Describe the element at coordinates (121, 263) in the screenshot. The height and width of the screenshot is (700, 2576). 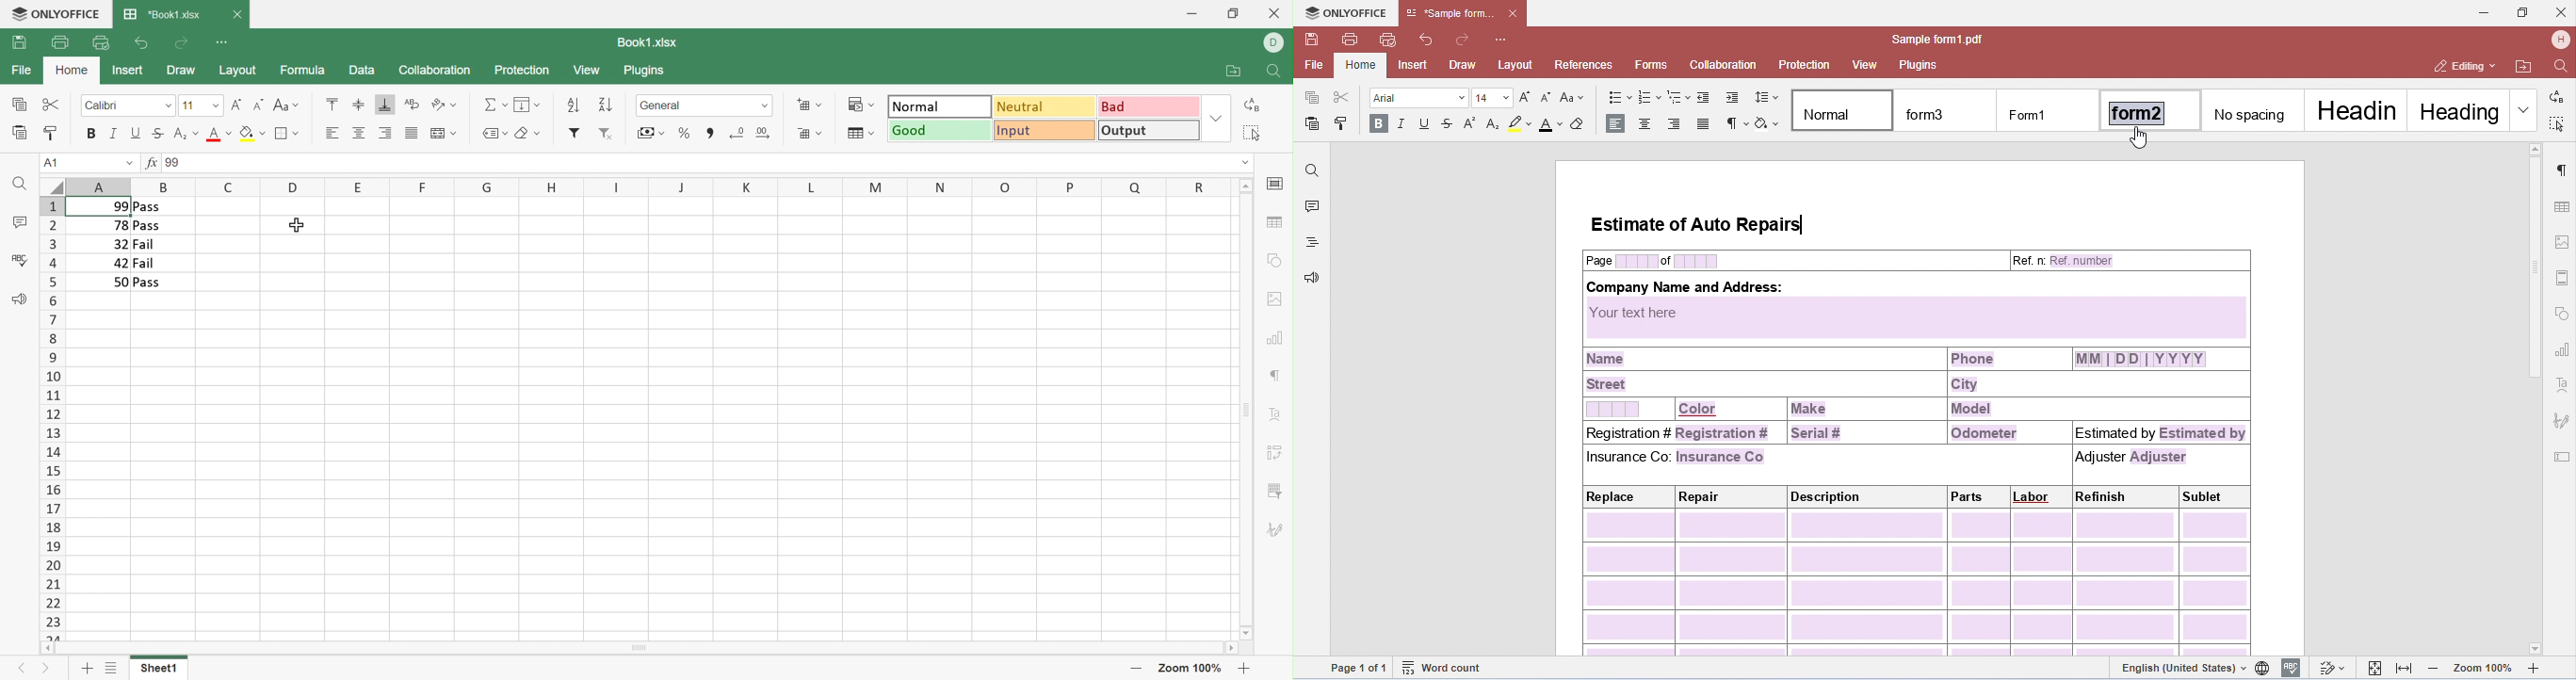
I see `42` at that location.